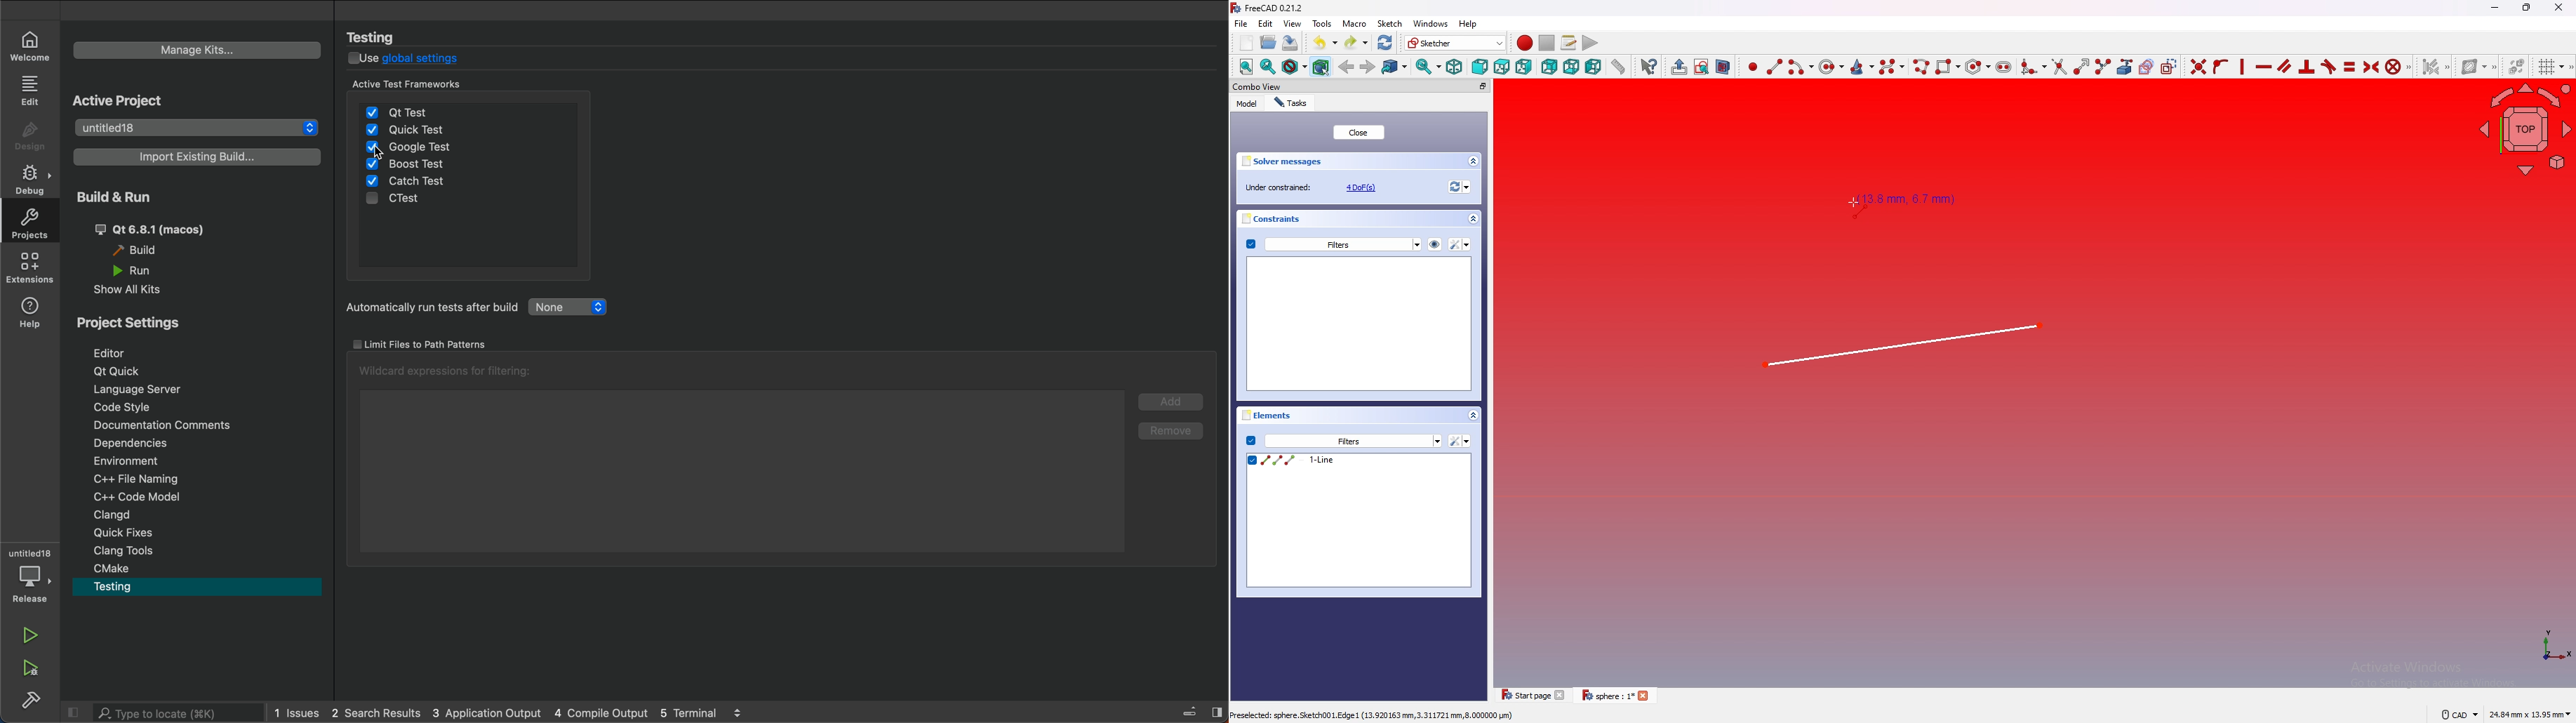 Image resolution: width=2576 pixels, height=728 pixels. Describe the element at coordinates (1524, 67) in the screenshot. I see `Right` at that location.